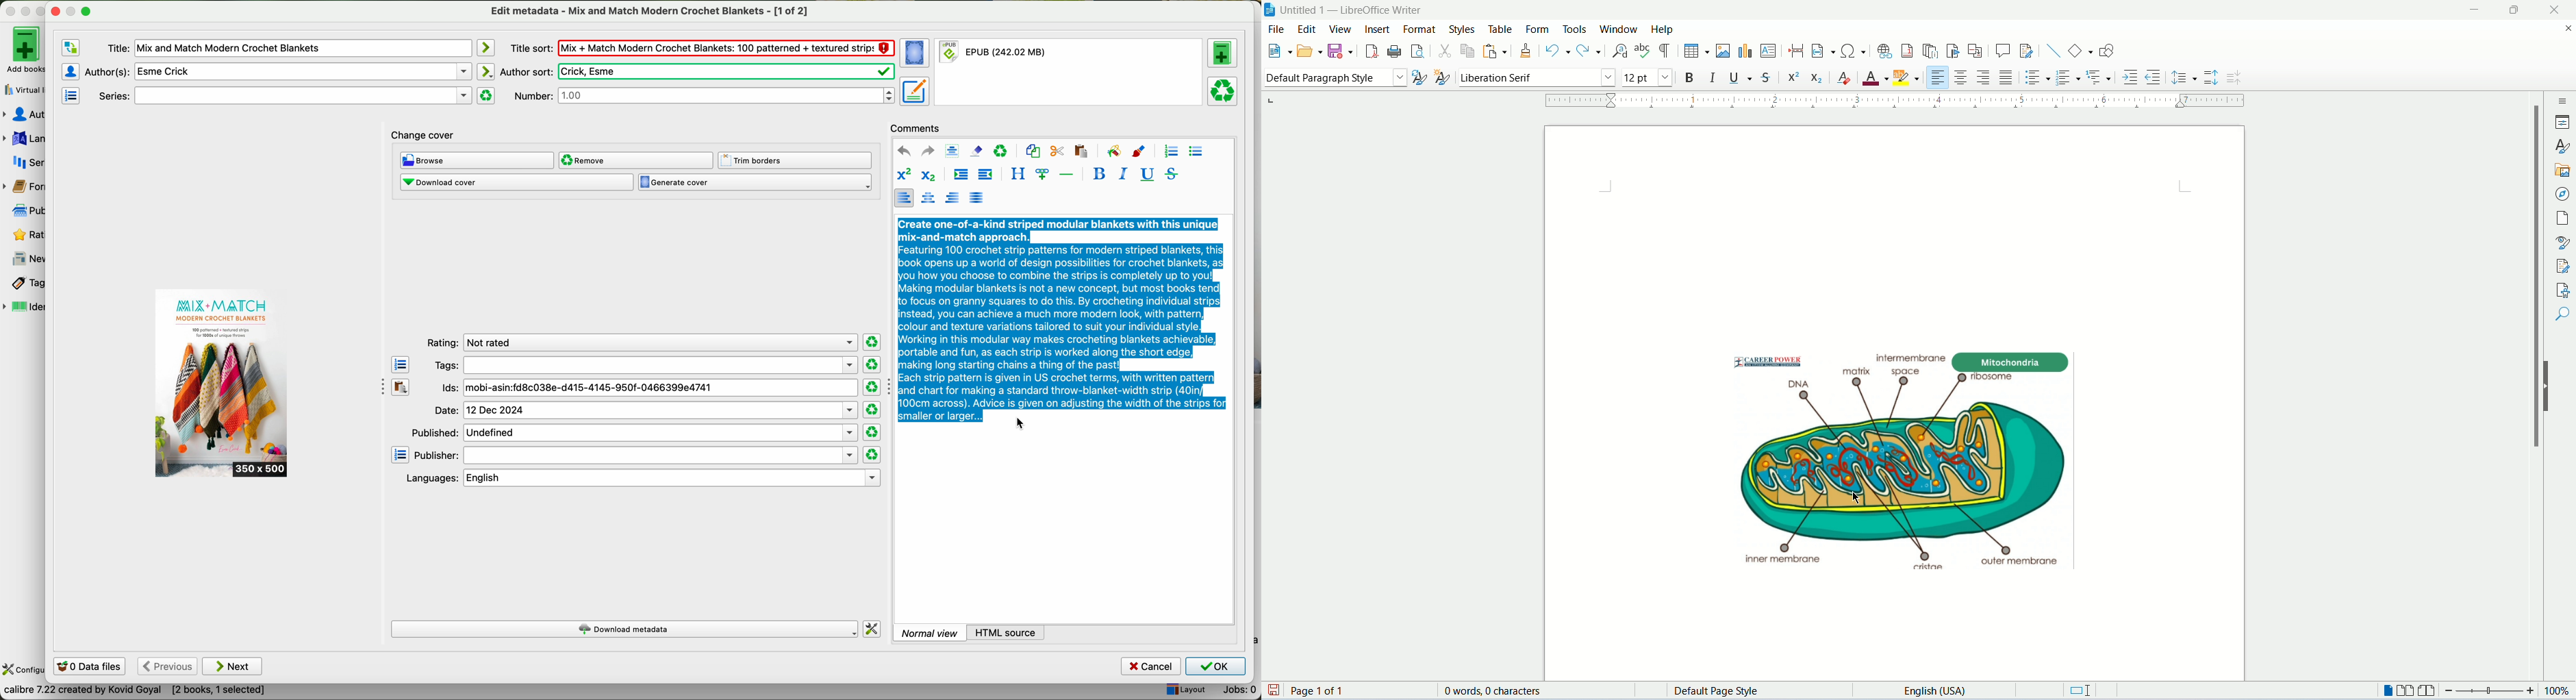 This screenshot has width=2576, height=700. I want to click on insert chart, so click(1745, 51).